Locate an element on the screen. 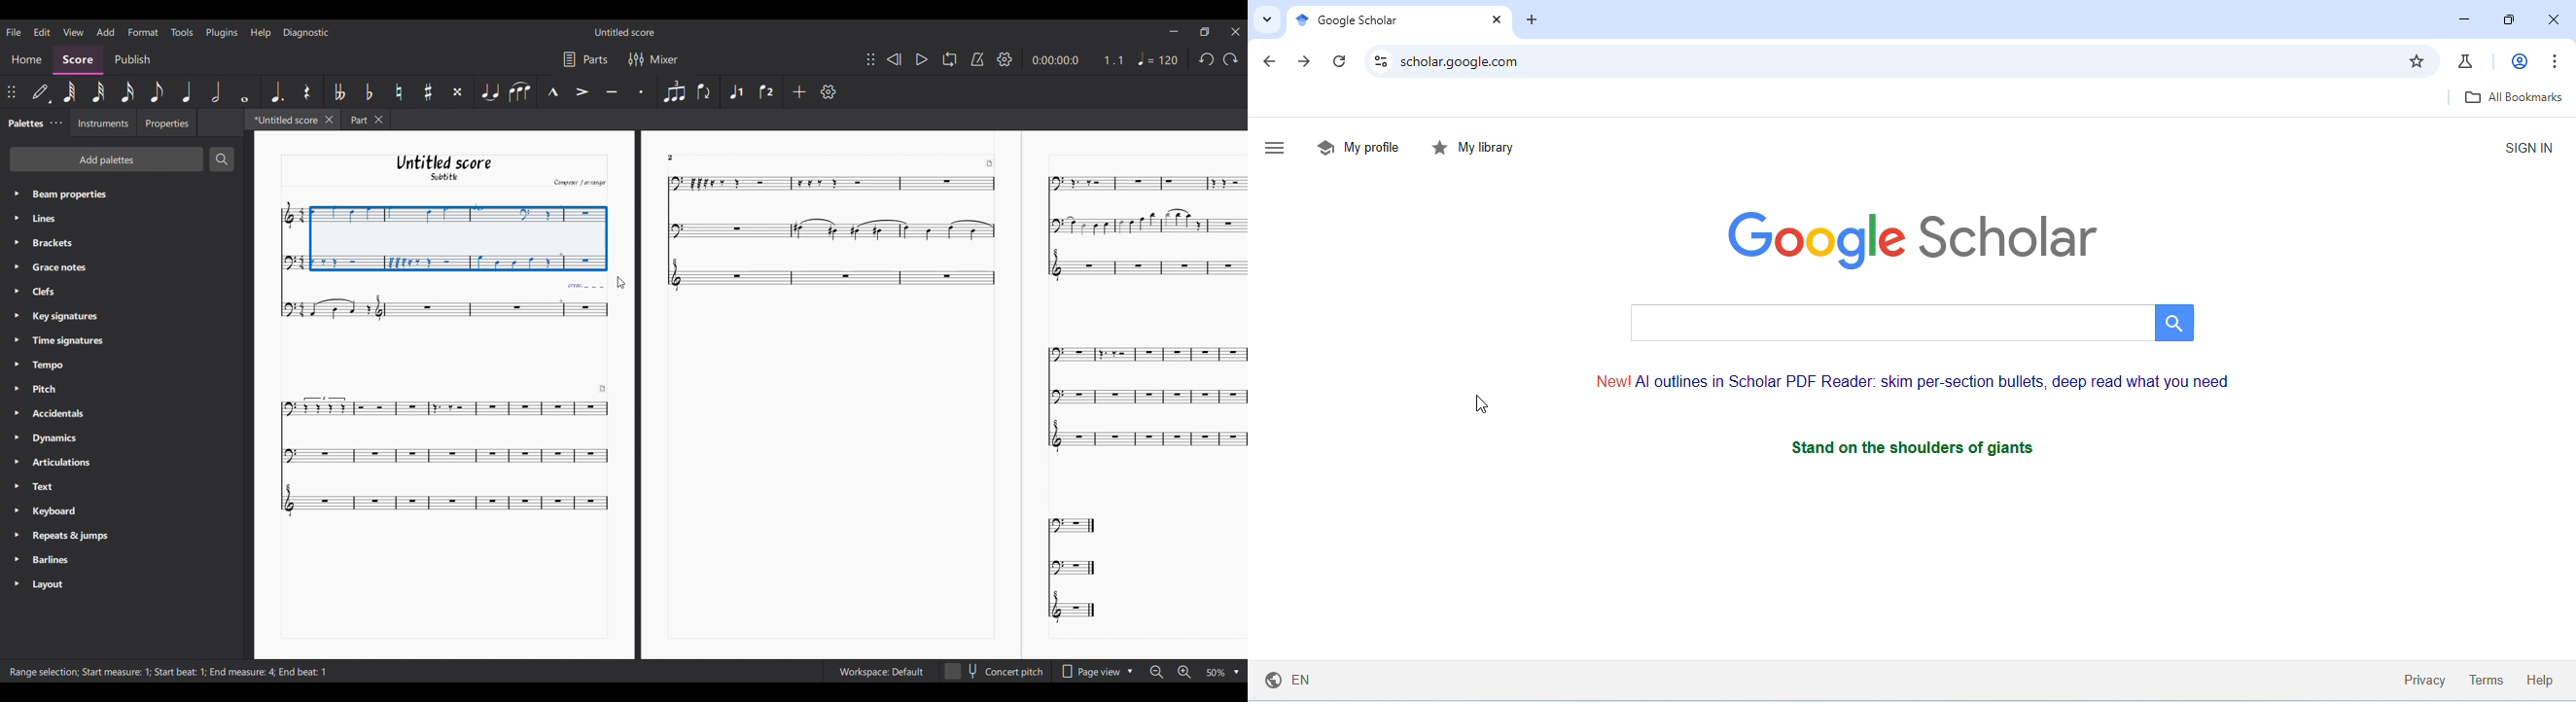  Accidentals is located at coordinates (61, 413).